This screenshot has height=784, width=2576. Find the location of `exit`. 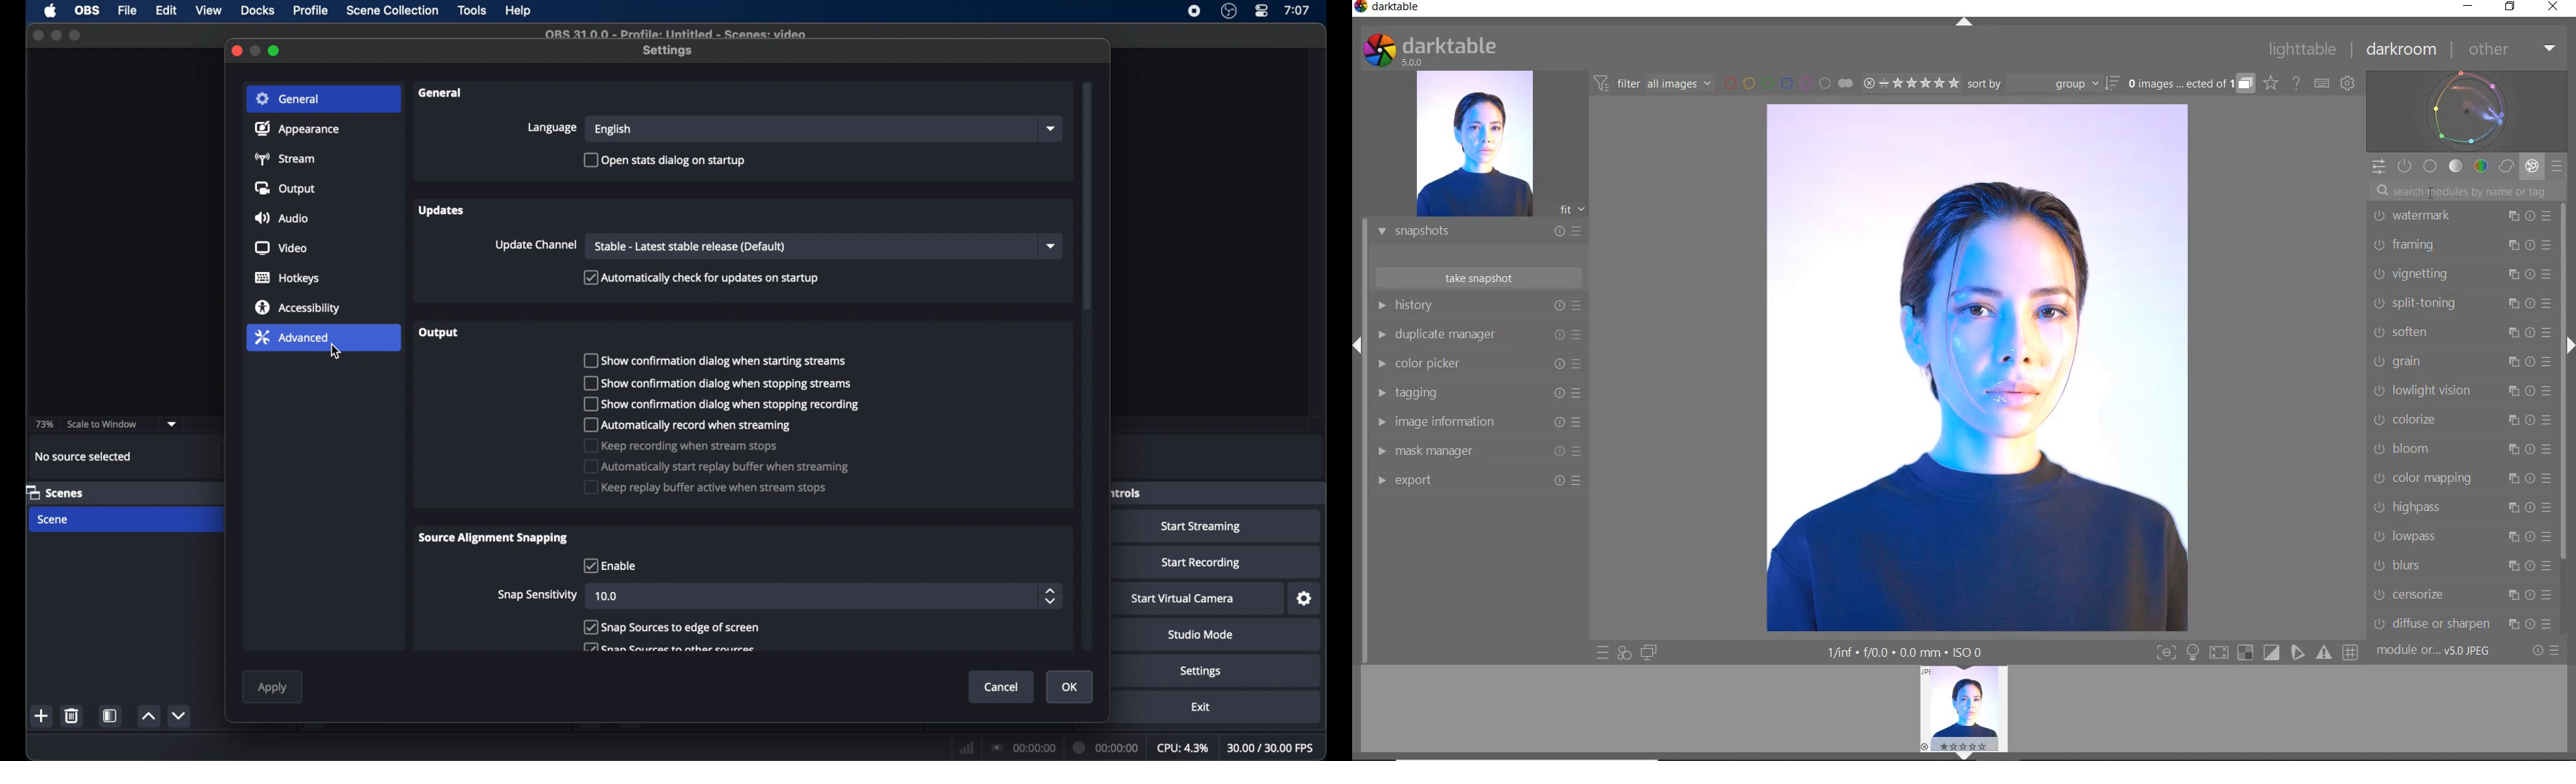

exit is located at coordinates (1201, 706).